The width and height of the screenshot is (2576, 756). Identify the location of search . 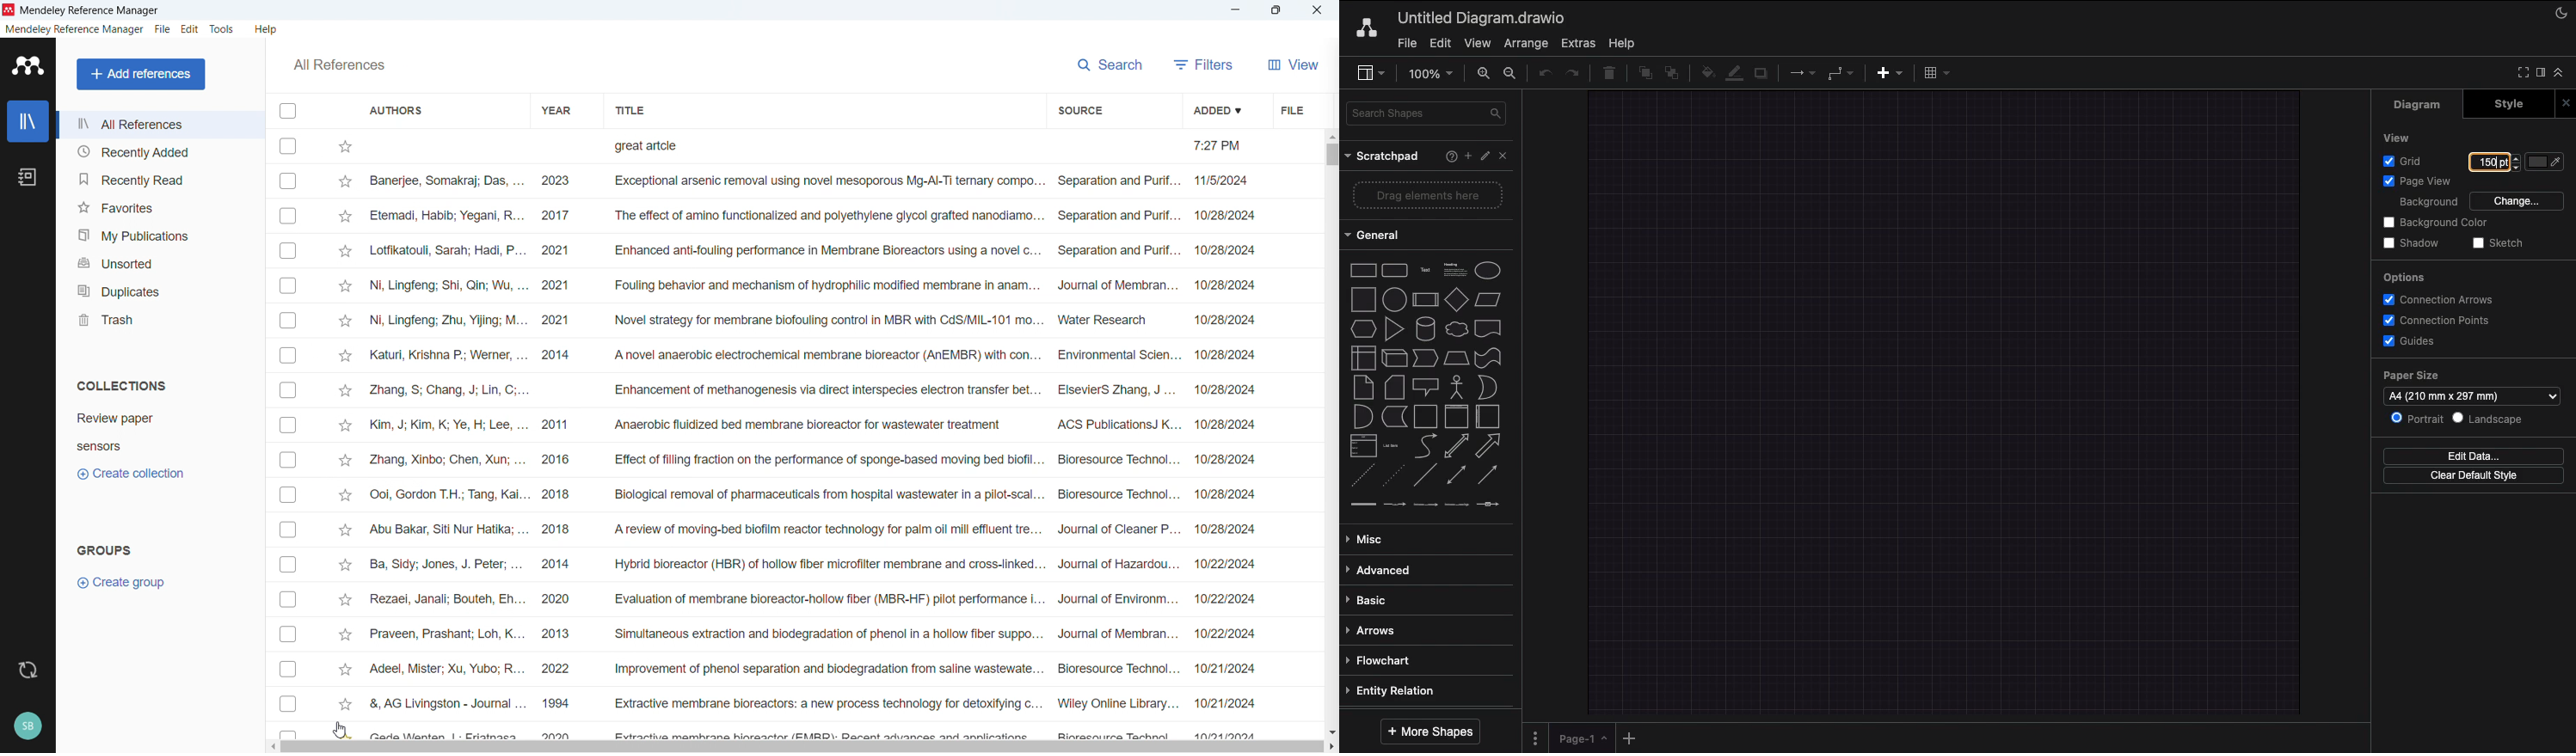
(1112, 63).